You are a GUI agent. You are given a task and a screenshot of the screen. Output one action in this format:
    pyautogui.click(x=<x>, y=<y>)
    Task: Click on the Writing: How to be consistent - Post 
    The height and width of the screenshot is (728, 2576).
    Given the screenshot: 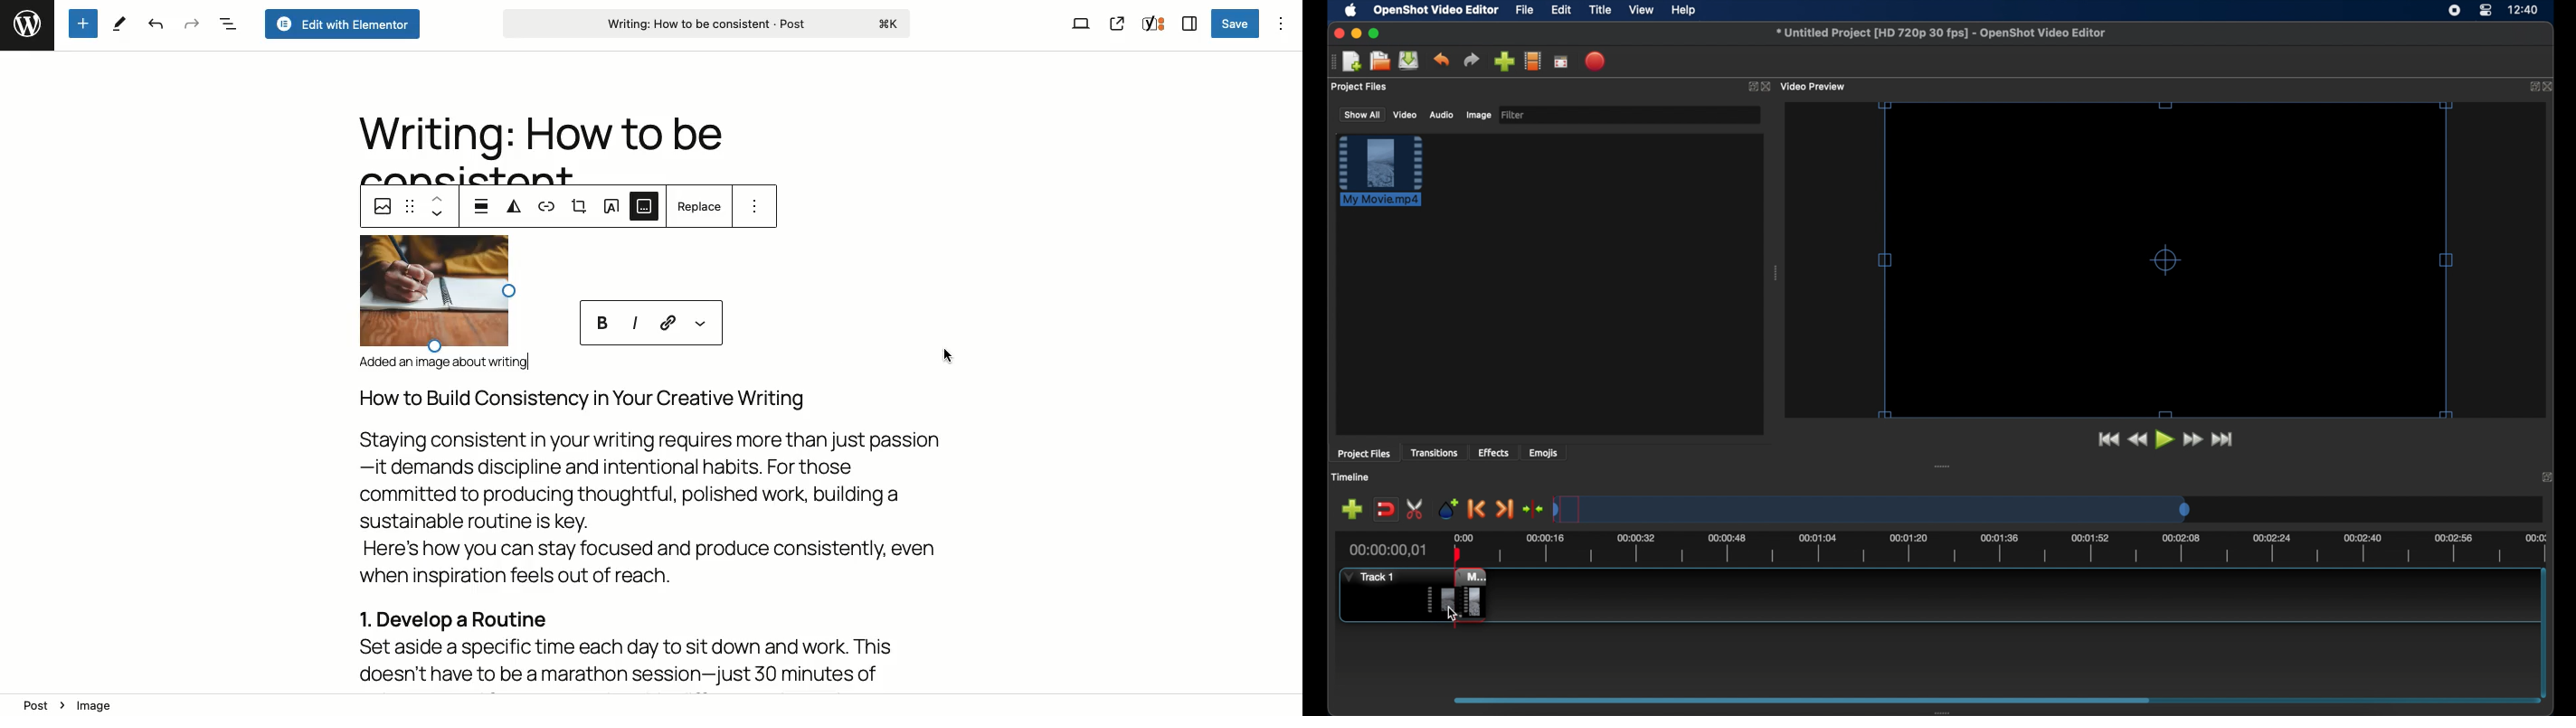 What is the action you would take?
    pyautogui.click(x=709, y=24)
    